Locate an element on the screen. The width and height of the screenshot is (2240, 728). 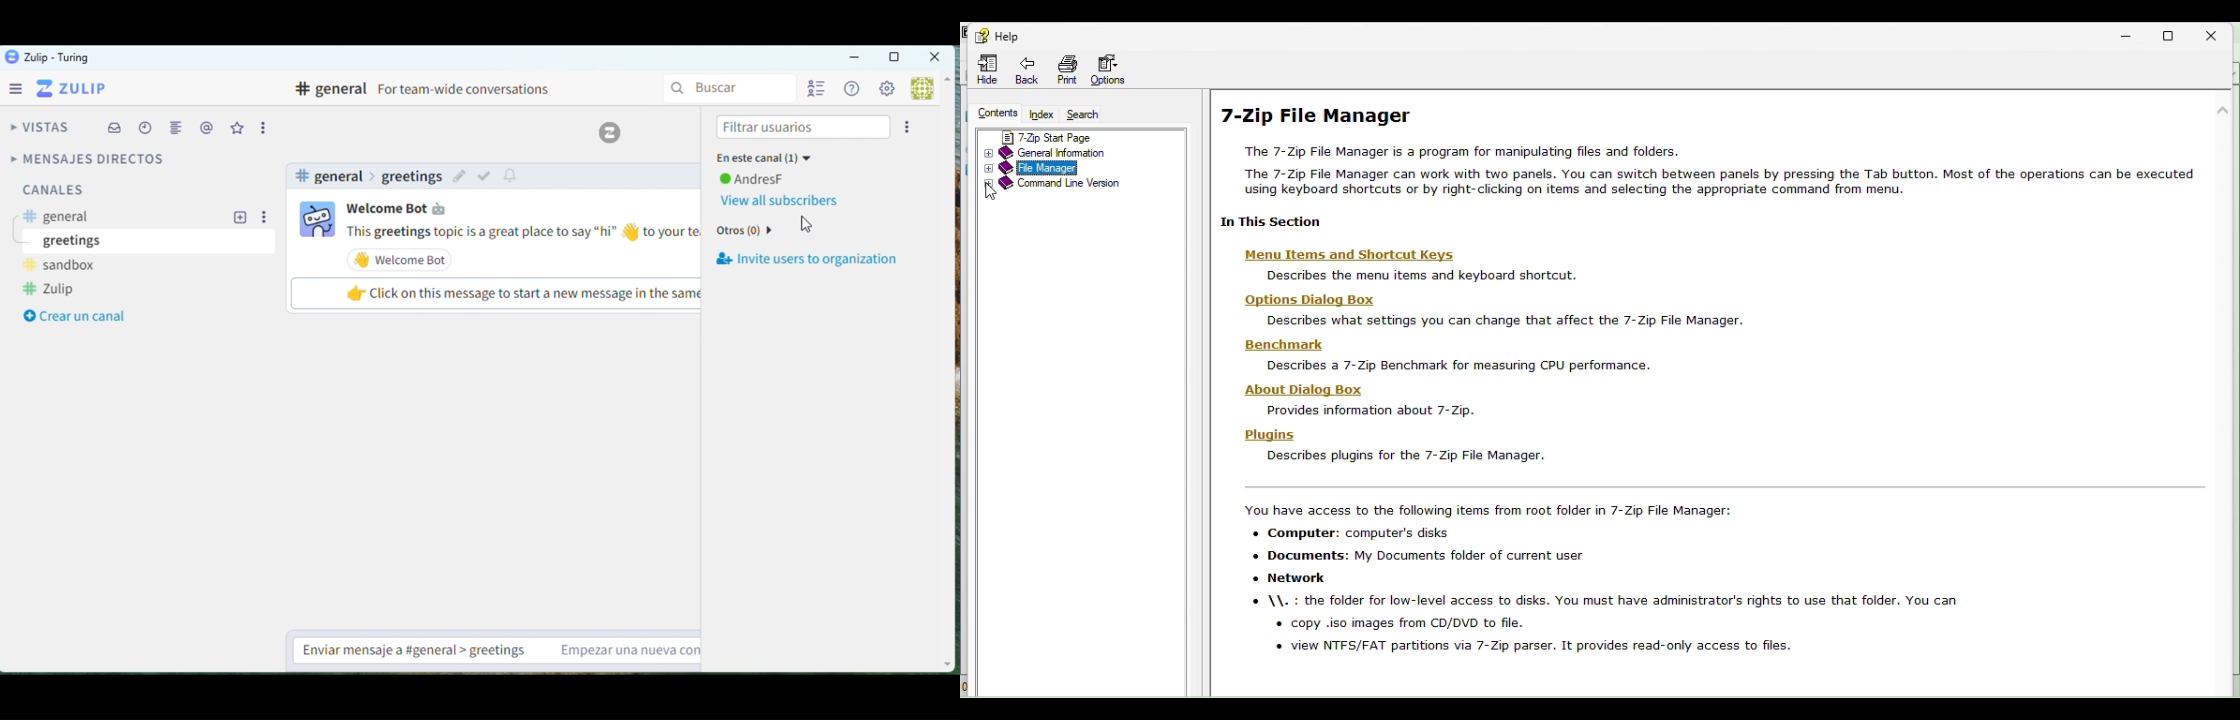
notify is located at coordinates (513, 173).